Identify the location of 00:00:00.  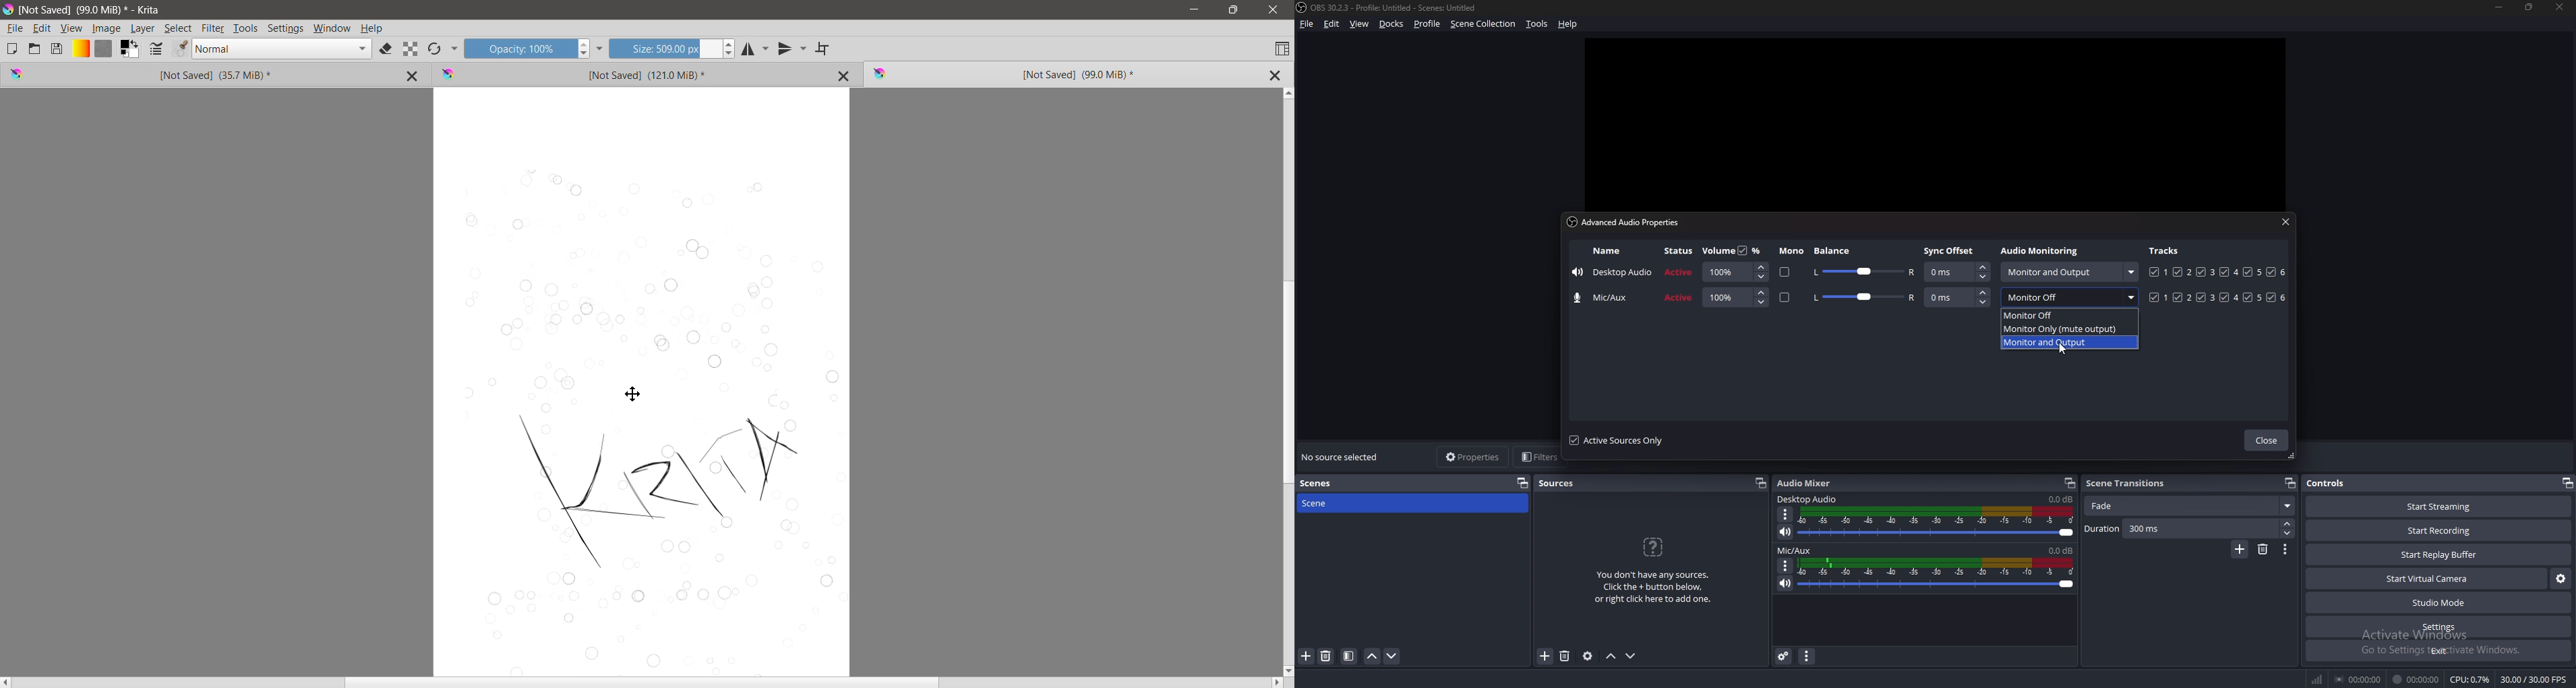
(2359, 680).